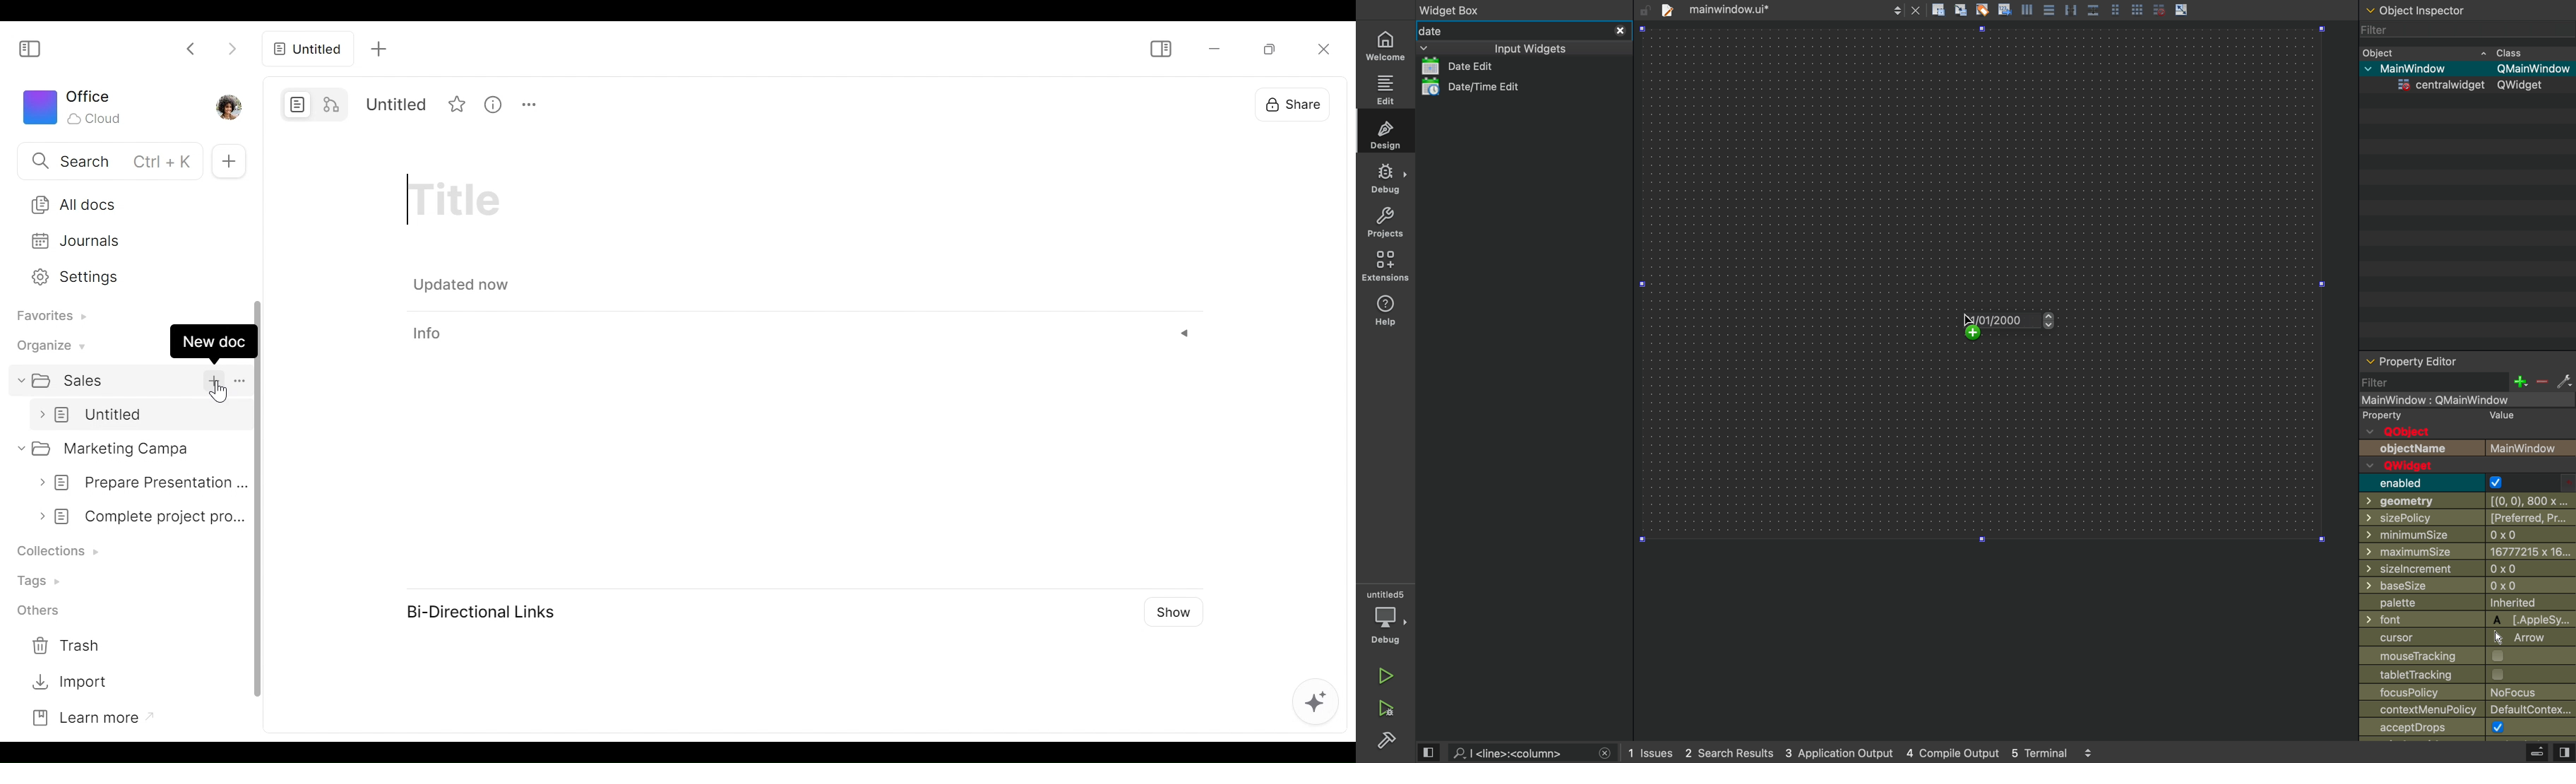 Image resolution: width=2576 pixels, height=784 pixels. Describe the element at coordinates (1604, 754) in the screenshot. I see `close` at that location.